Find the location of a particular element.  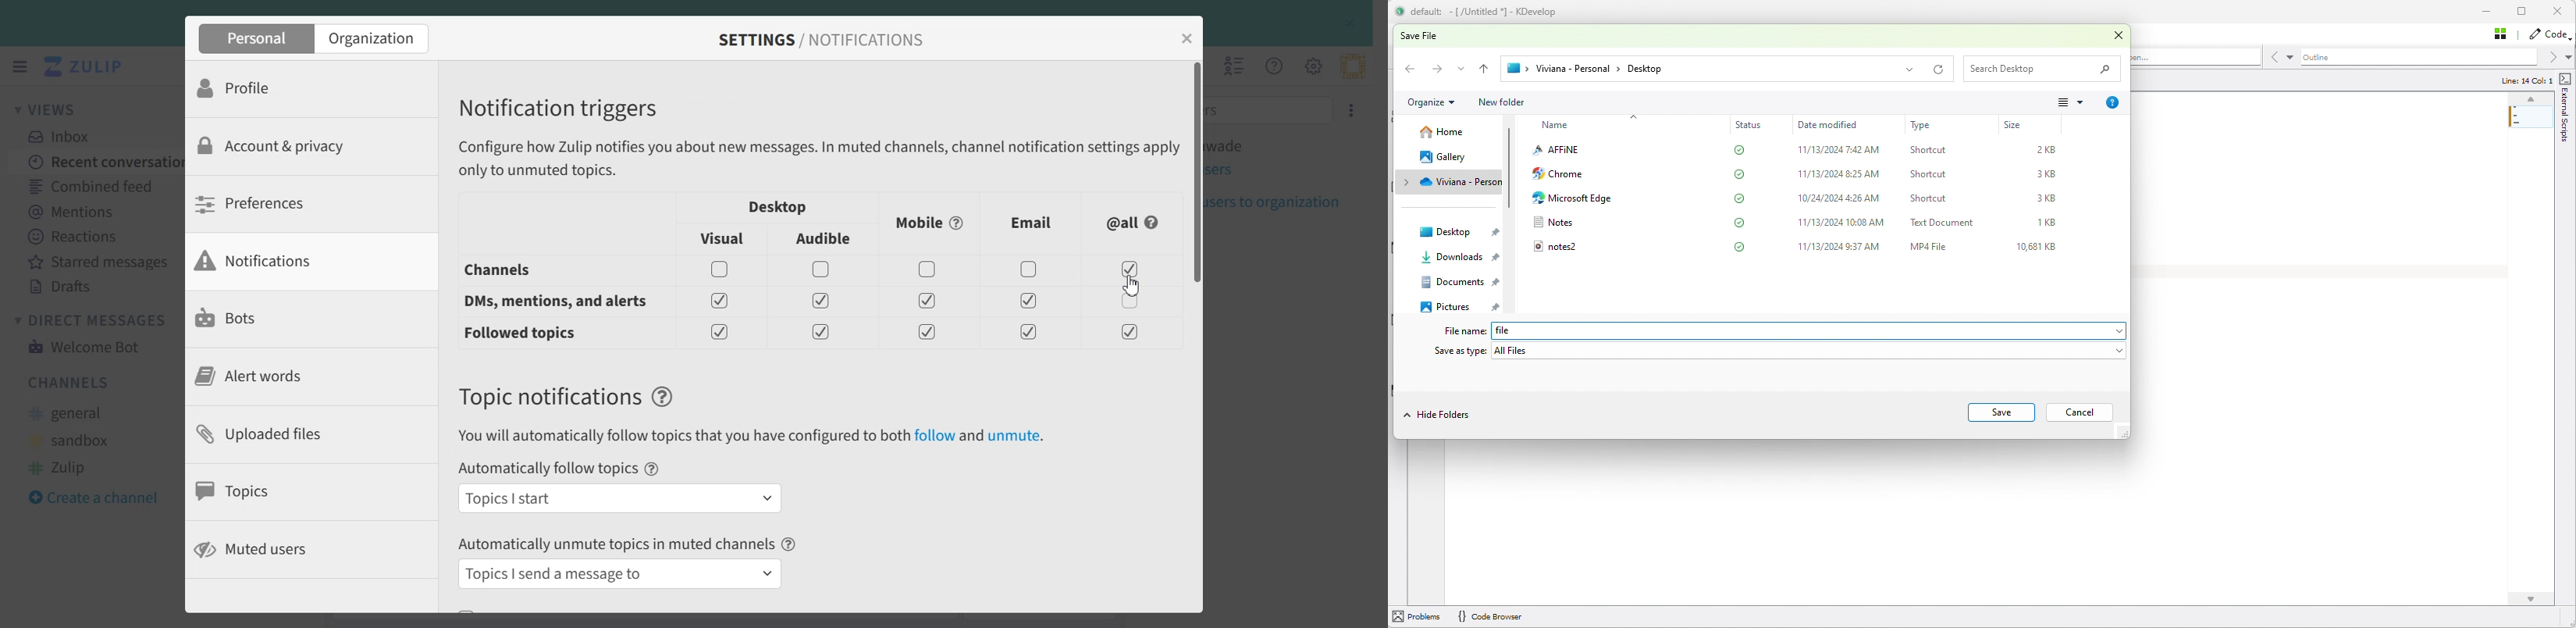

Close is located at coordinates (1188, 38).